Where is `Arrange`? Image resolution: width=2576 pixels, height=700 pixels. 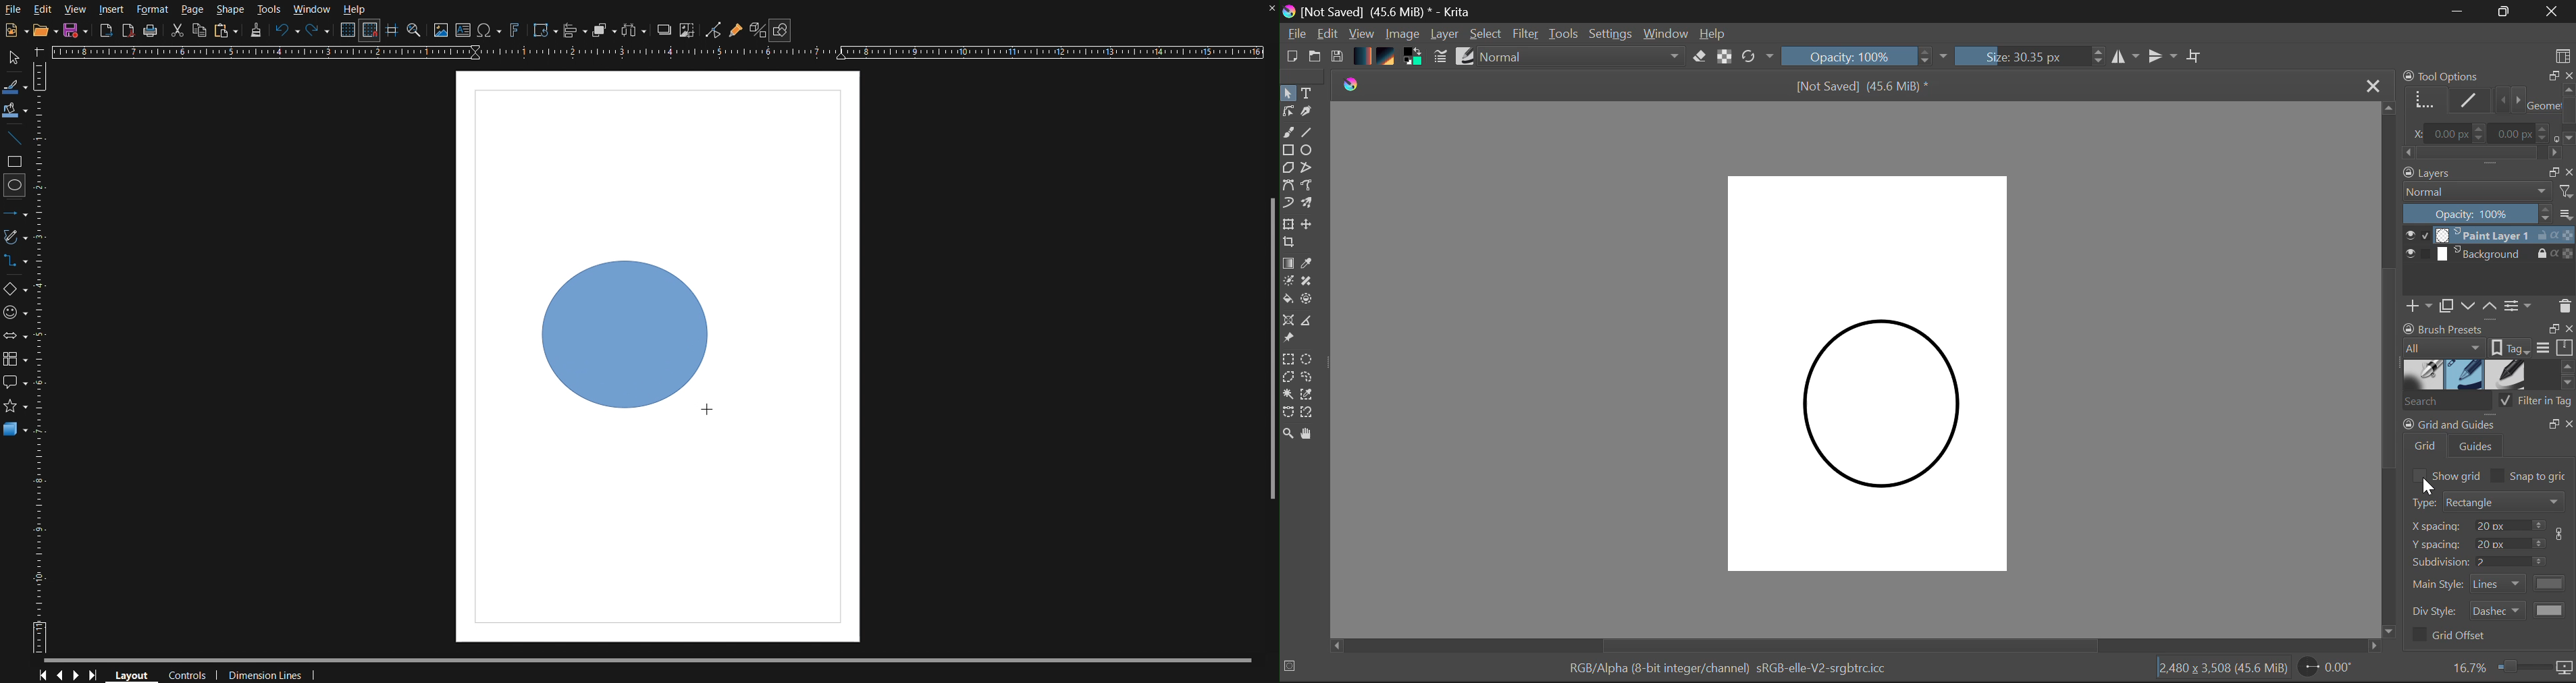
Arrange is located at coordinates (602, 30).